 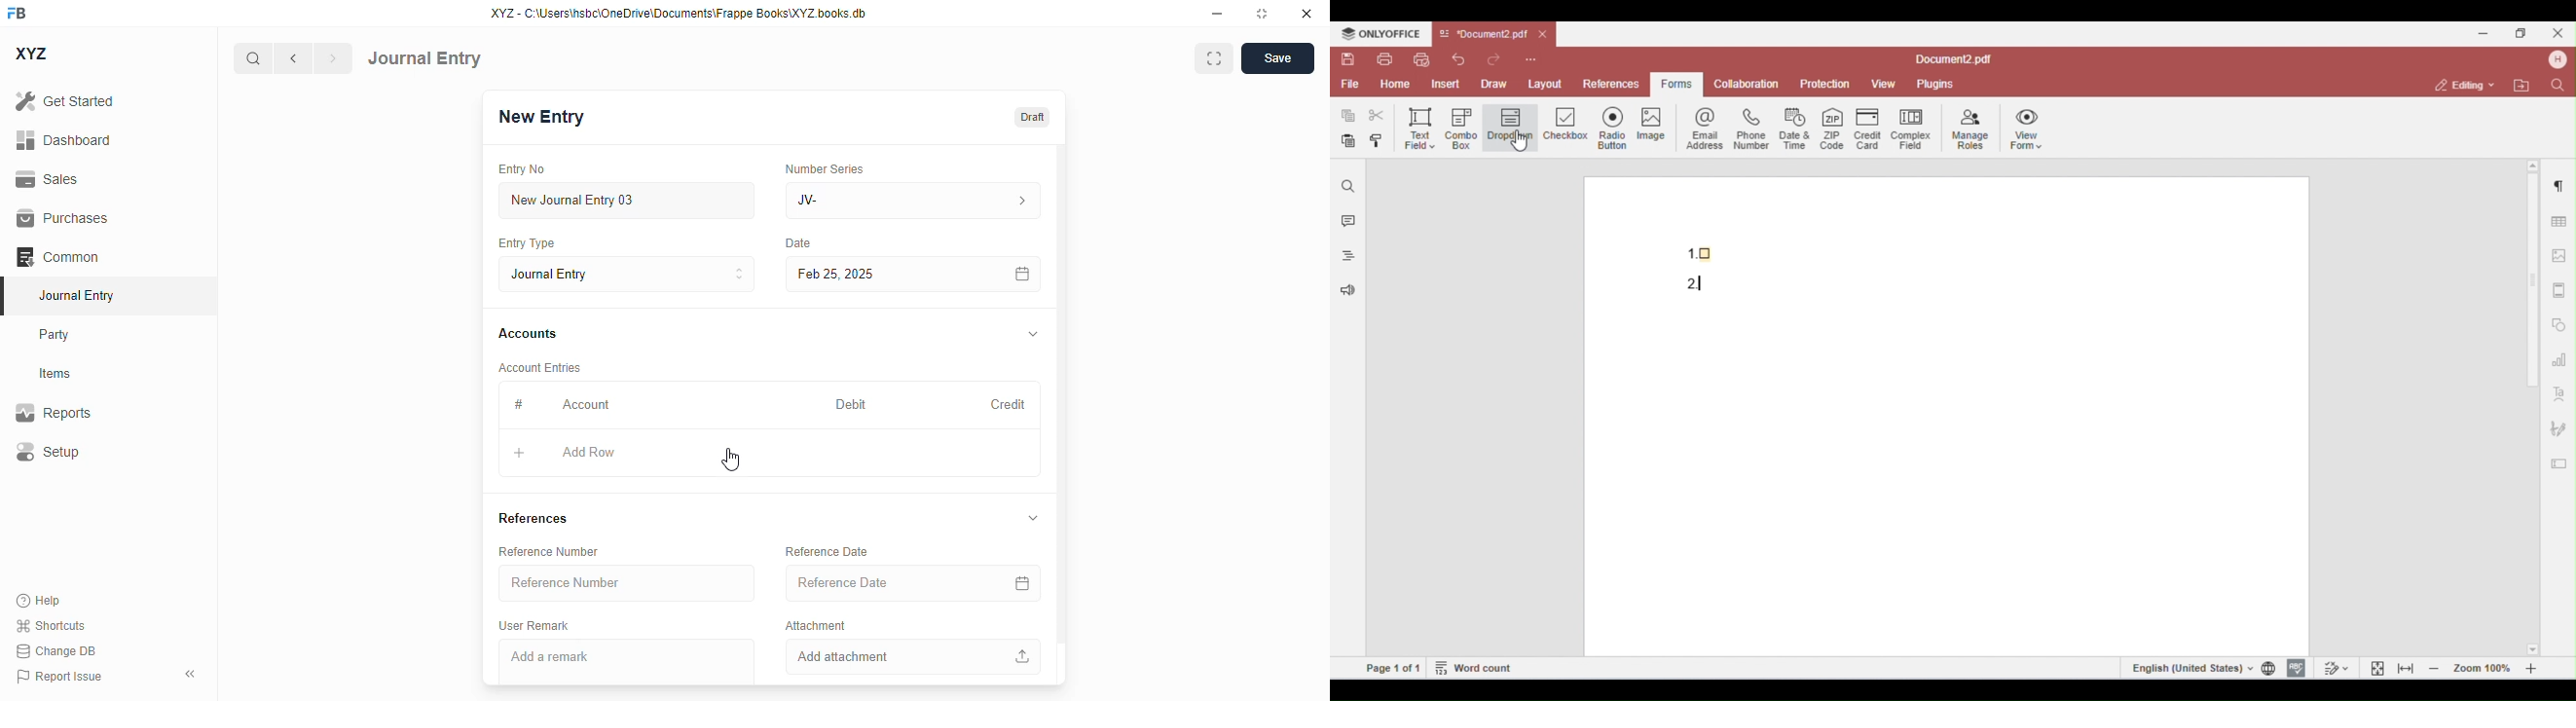 What do you see at coordinates (252, 58) in the screenshot?
I see `search` at bounding box center [252, 58].